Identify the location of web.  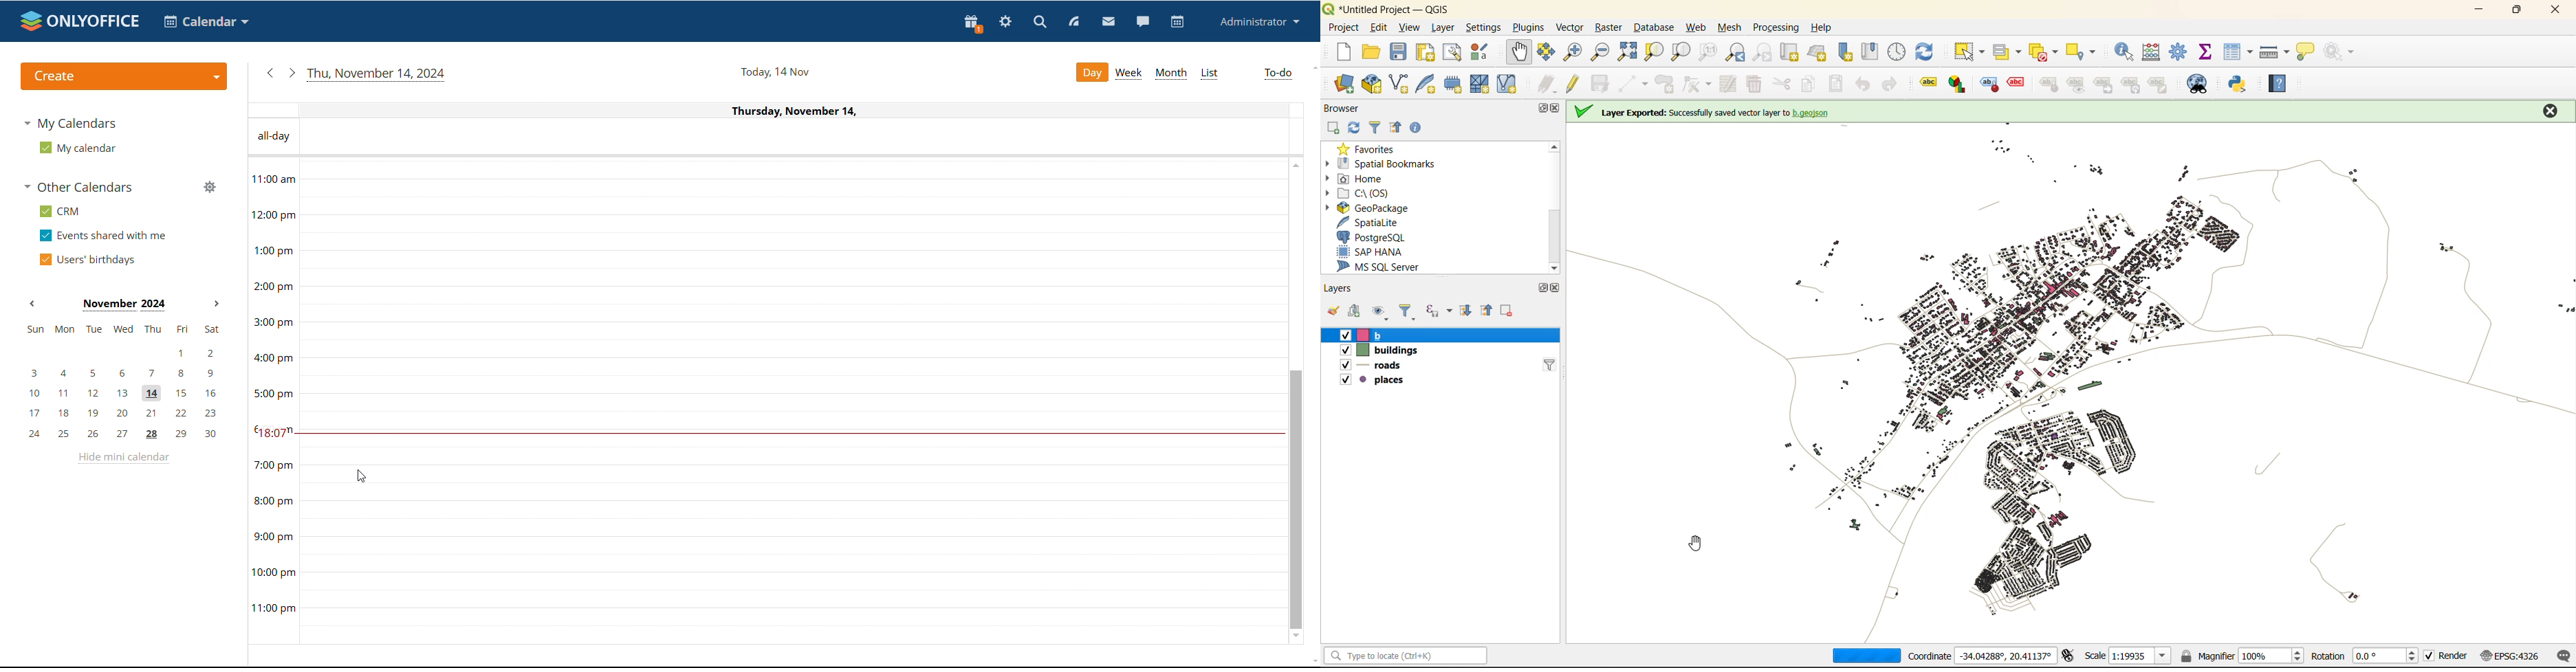
(1698, 27).